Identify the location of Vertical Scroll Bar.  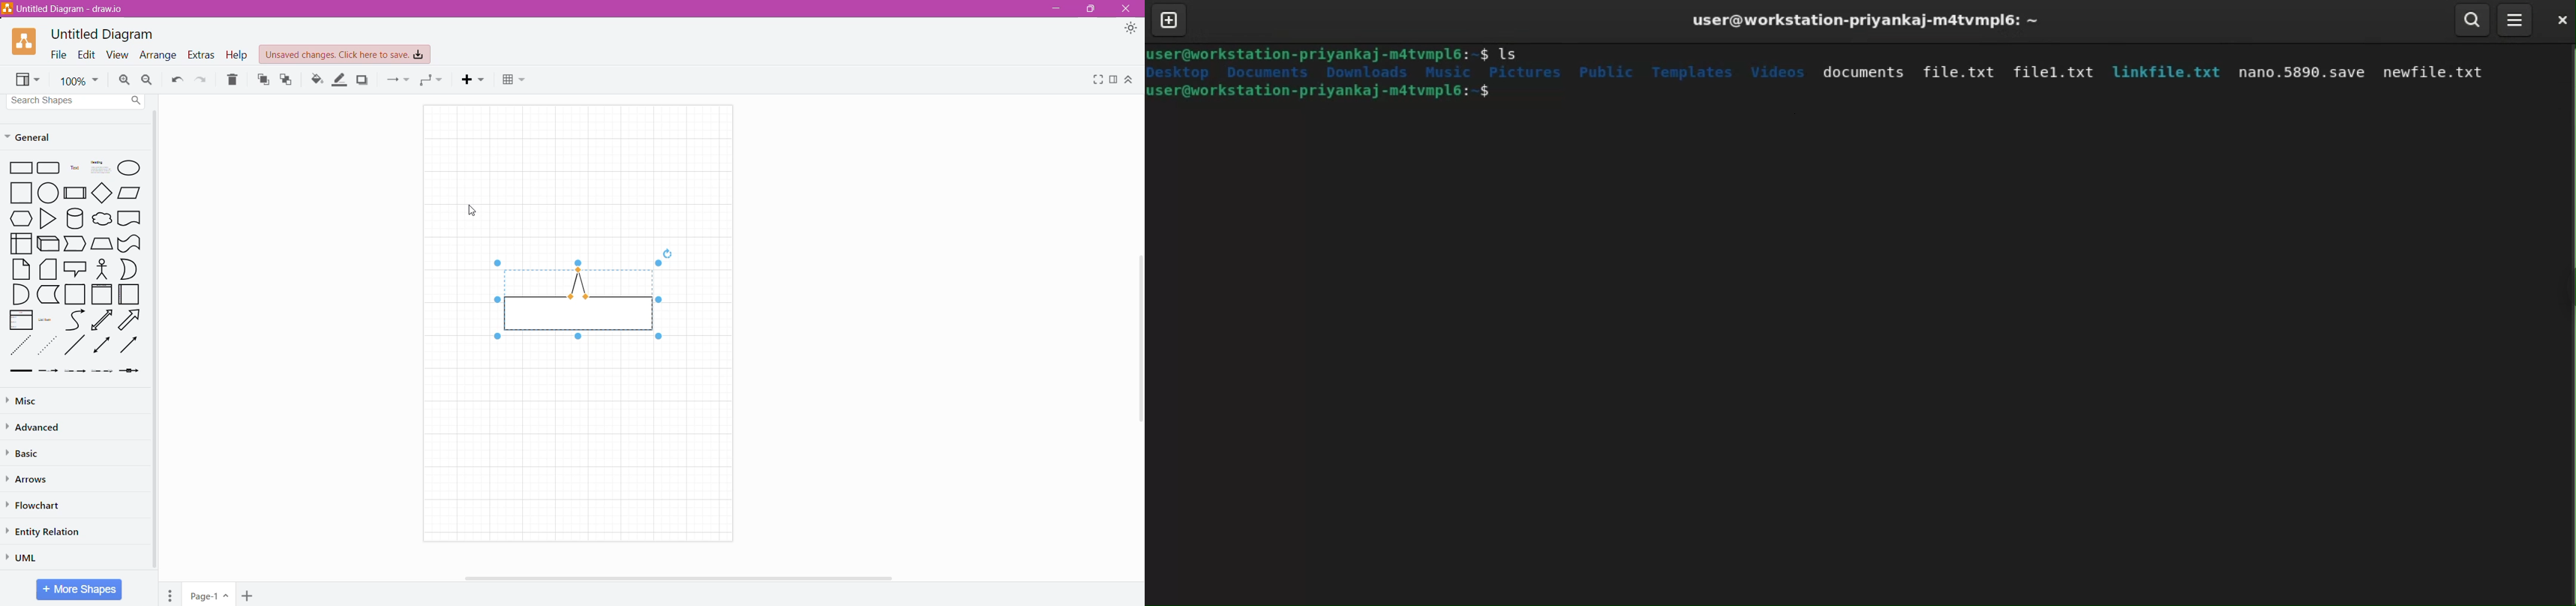
(156, 342).